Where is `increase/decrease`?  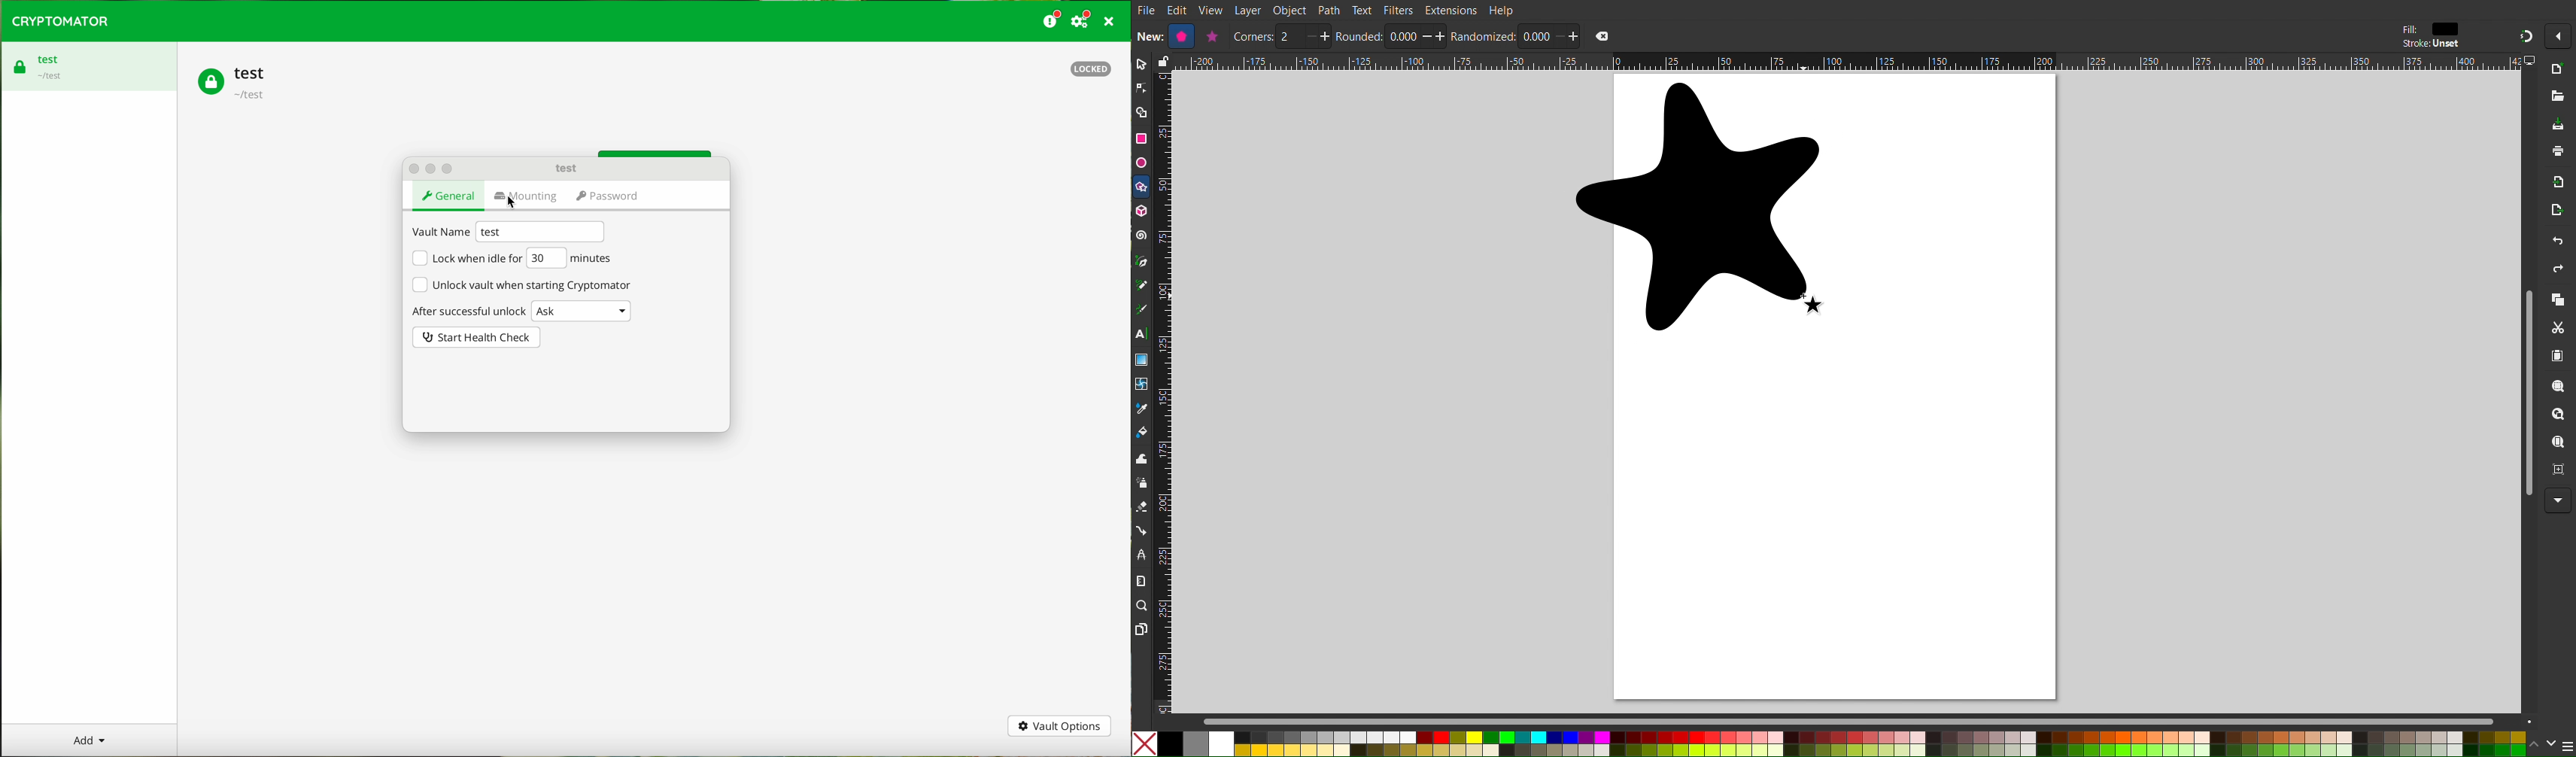
increase/decrease is located at coordinates (1567, 35).